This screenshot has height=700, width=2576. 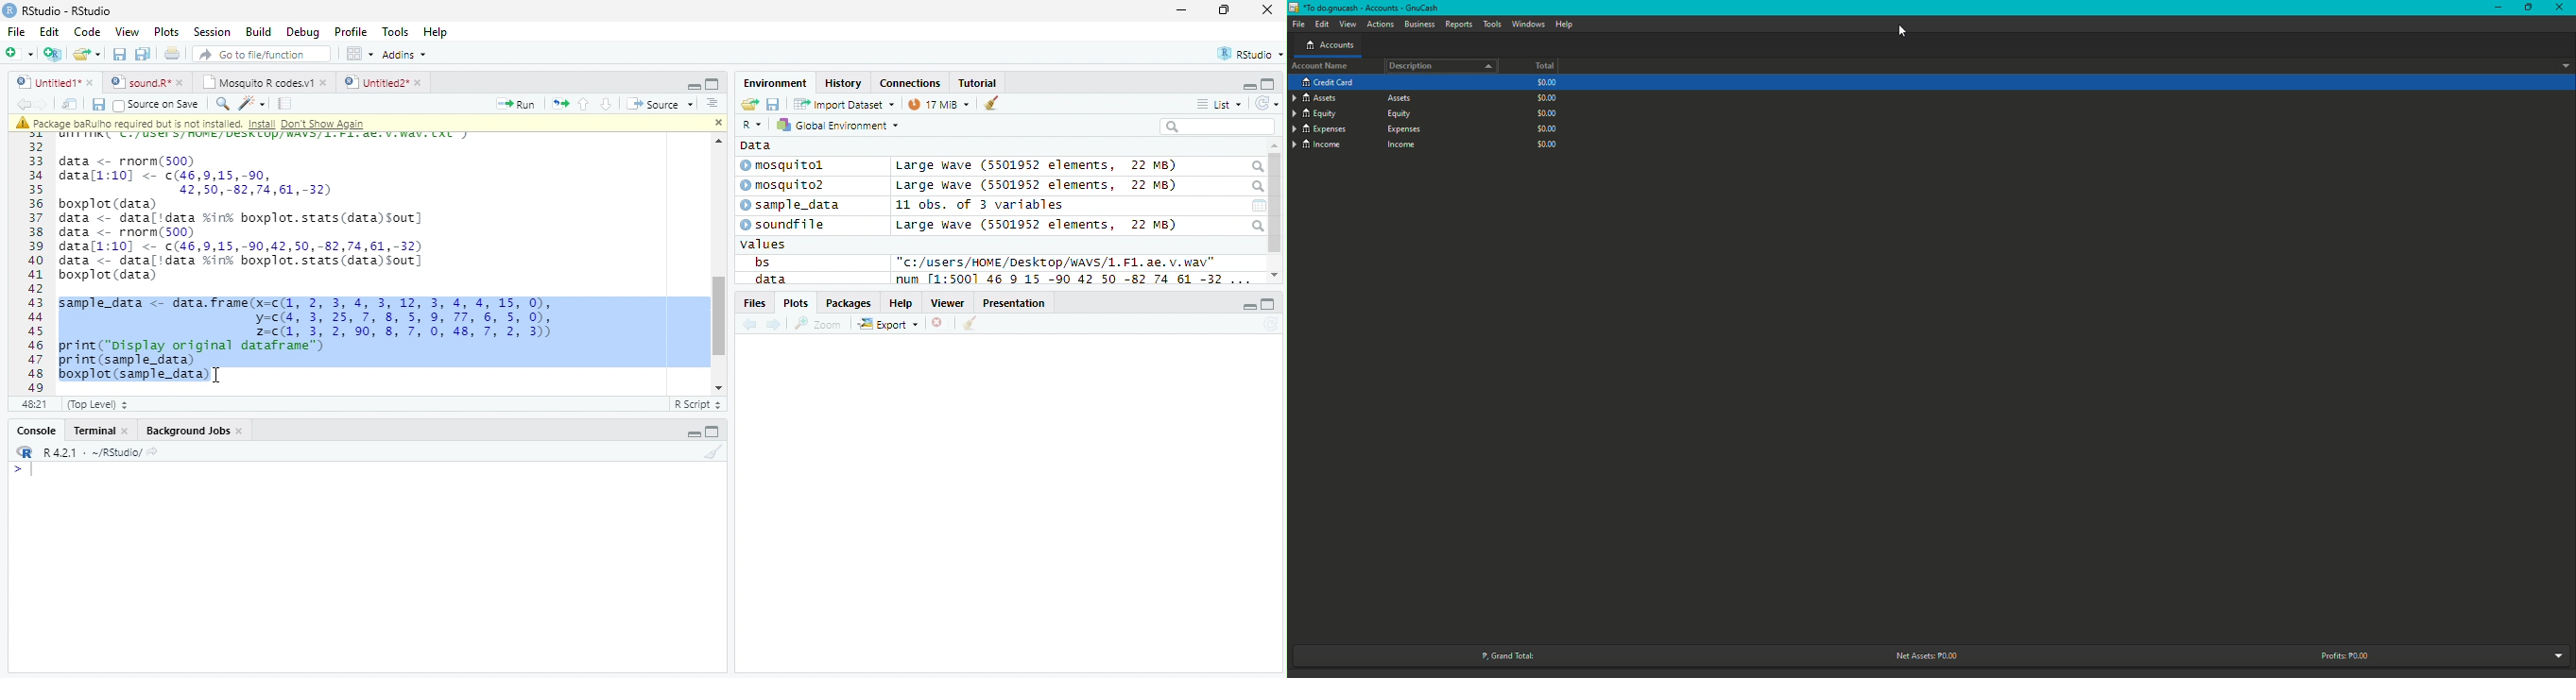 What do you see at coordinates (173, 55) in the screenshot?
I see `Print` at bounding box center [173, 55].